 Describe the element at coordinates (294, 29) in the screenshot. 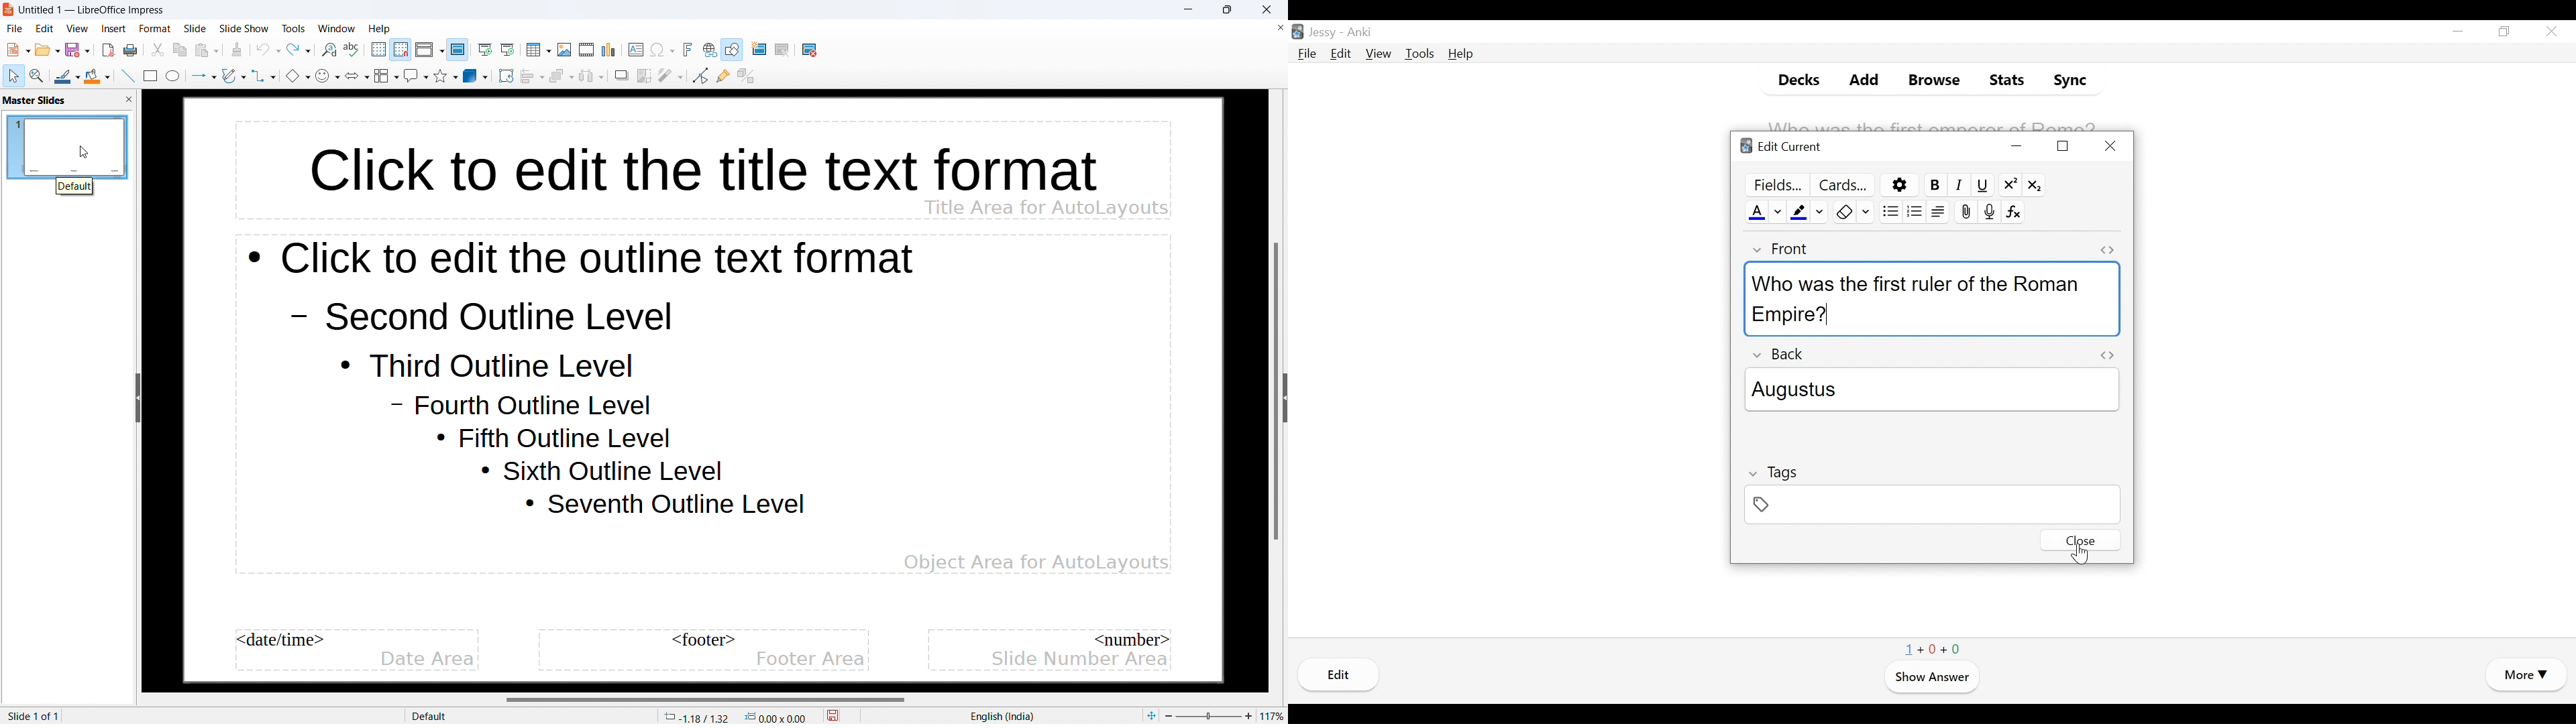

I see `tools` at that location.